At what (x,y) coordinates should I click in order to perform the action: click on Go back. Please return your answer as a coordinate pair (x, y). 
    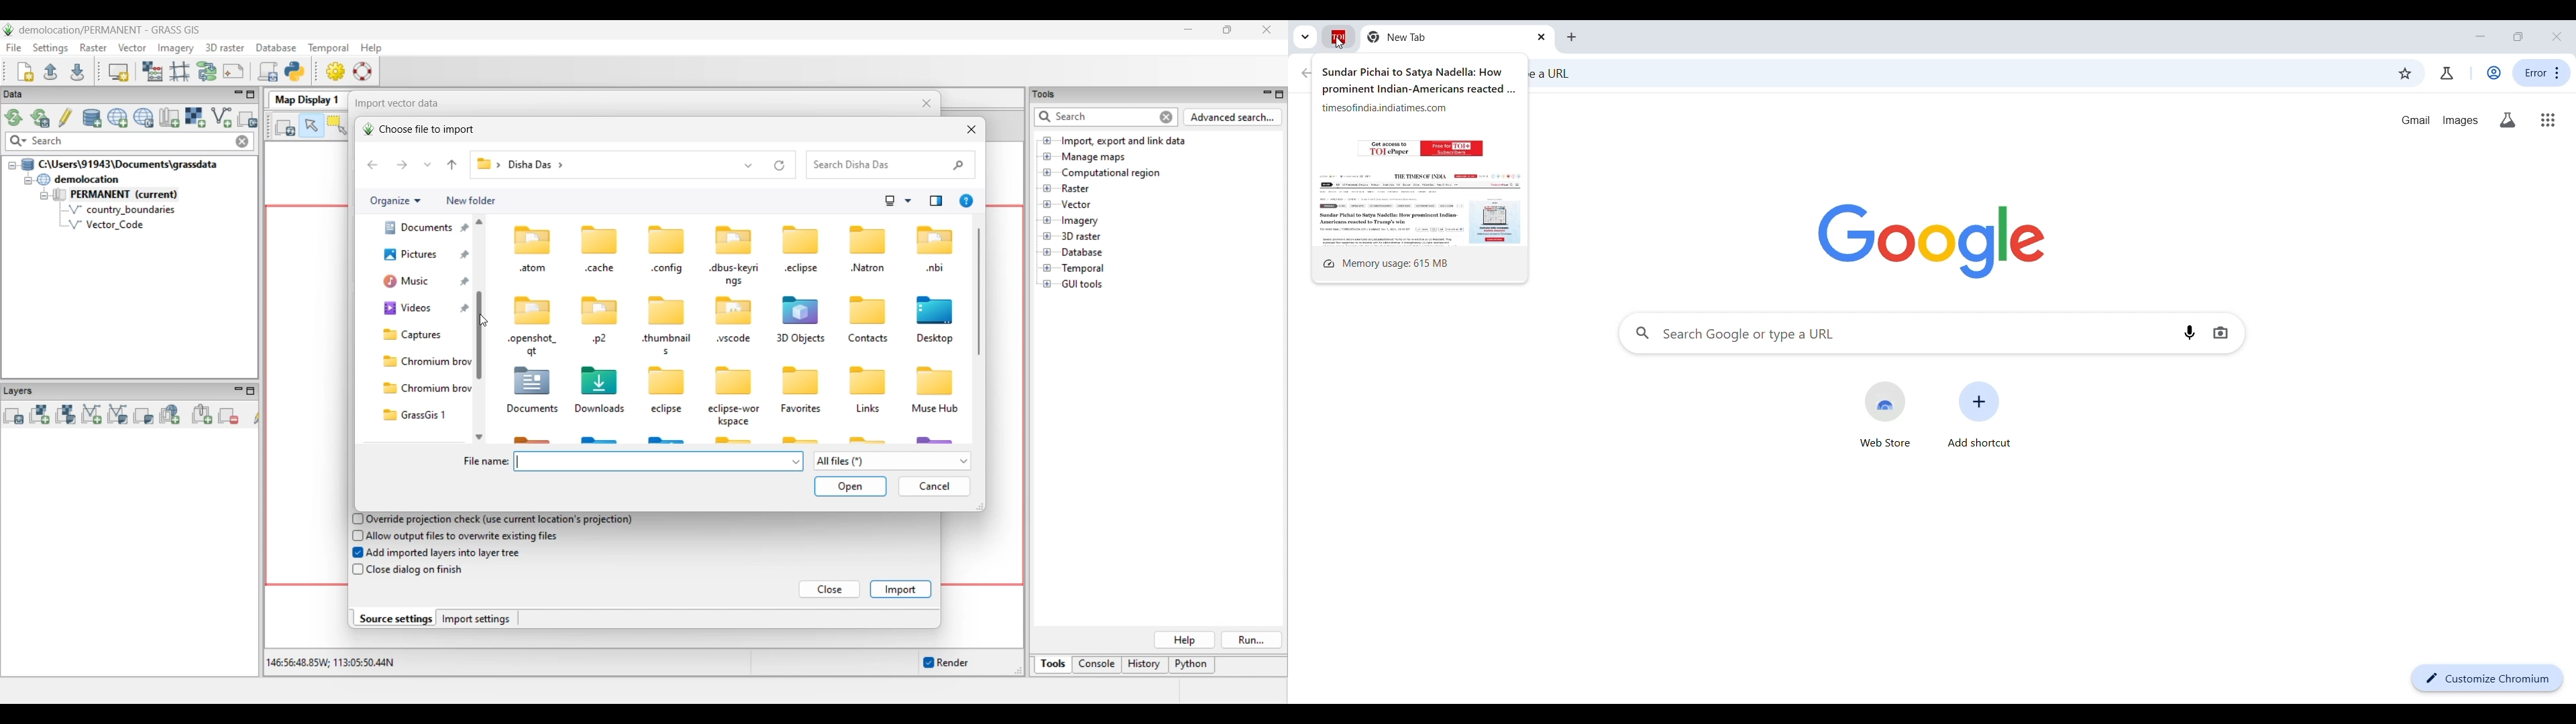
    Looking at the image, I should click on (1305, 73).